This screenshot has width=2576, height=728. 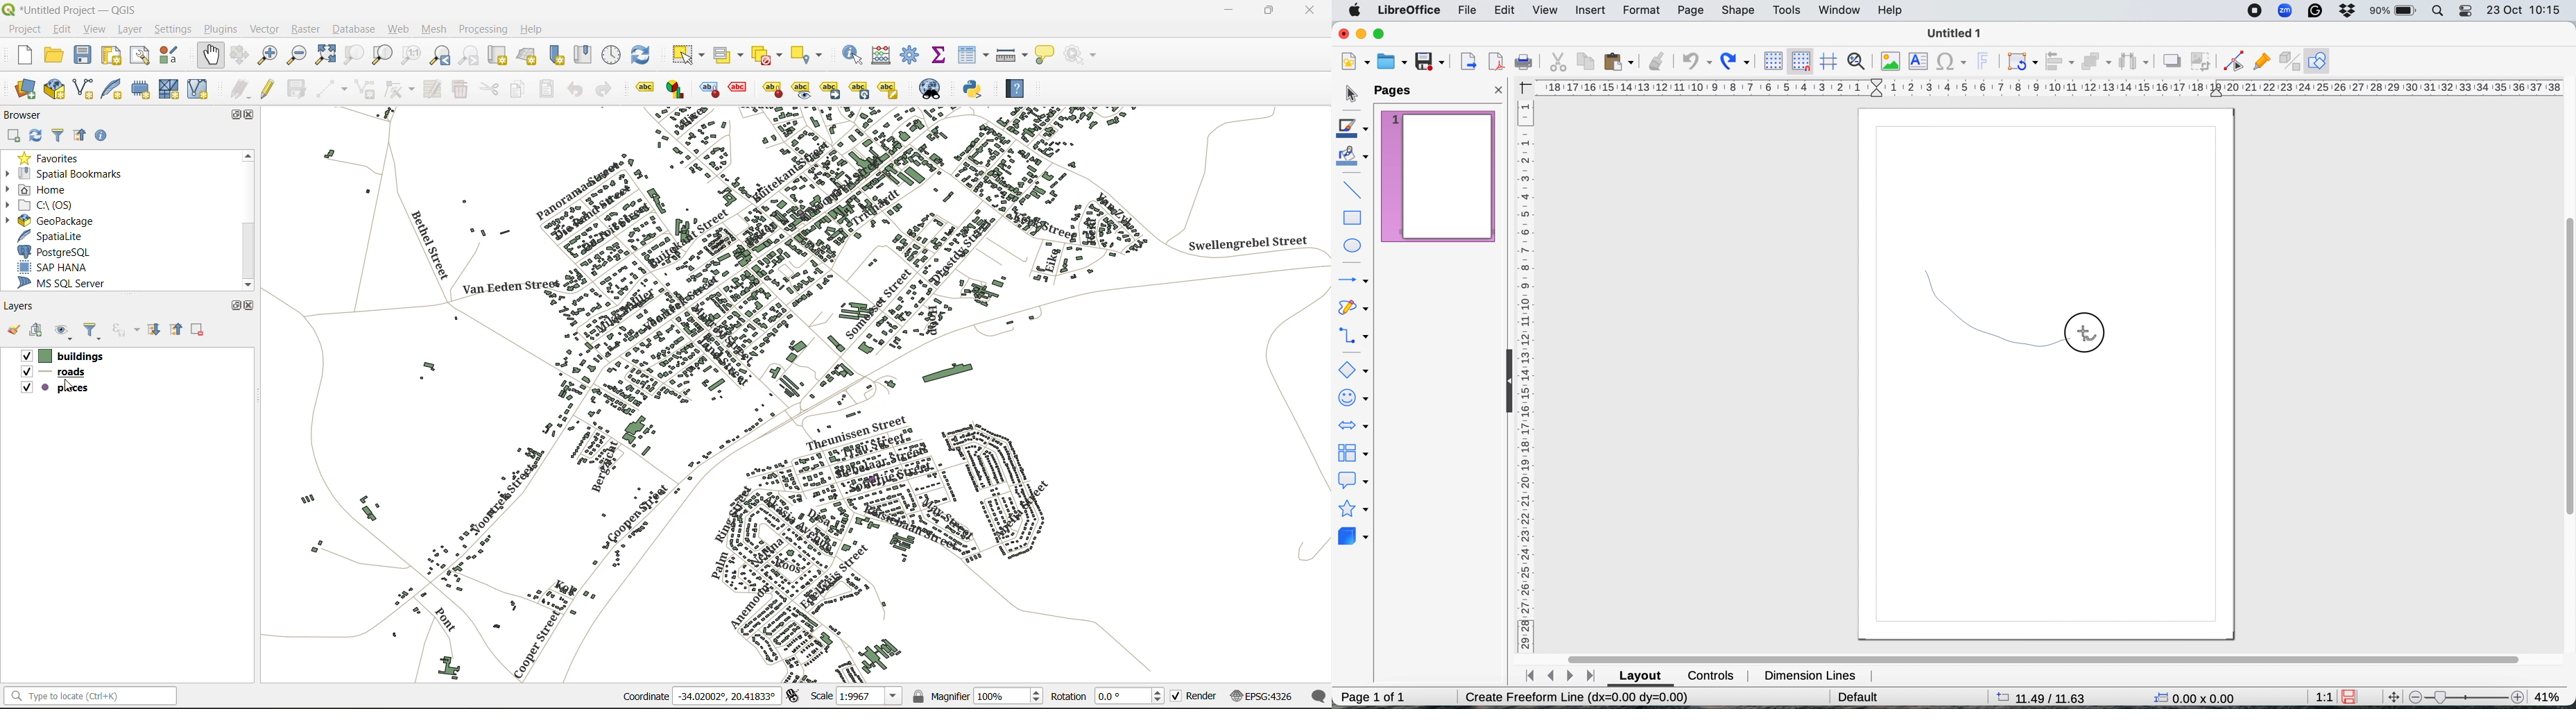 I want to click on copy, so click(x=1586, y=62).